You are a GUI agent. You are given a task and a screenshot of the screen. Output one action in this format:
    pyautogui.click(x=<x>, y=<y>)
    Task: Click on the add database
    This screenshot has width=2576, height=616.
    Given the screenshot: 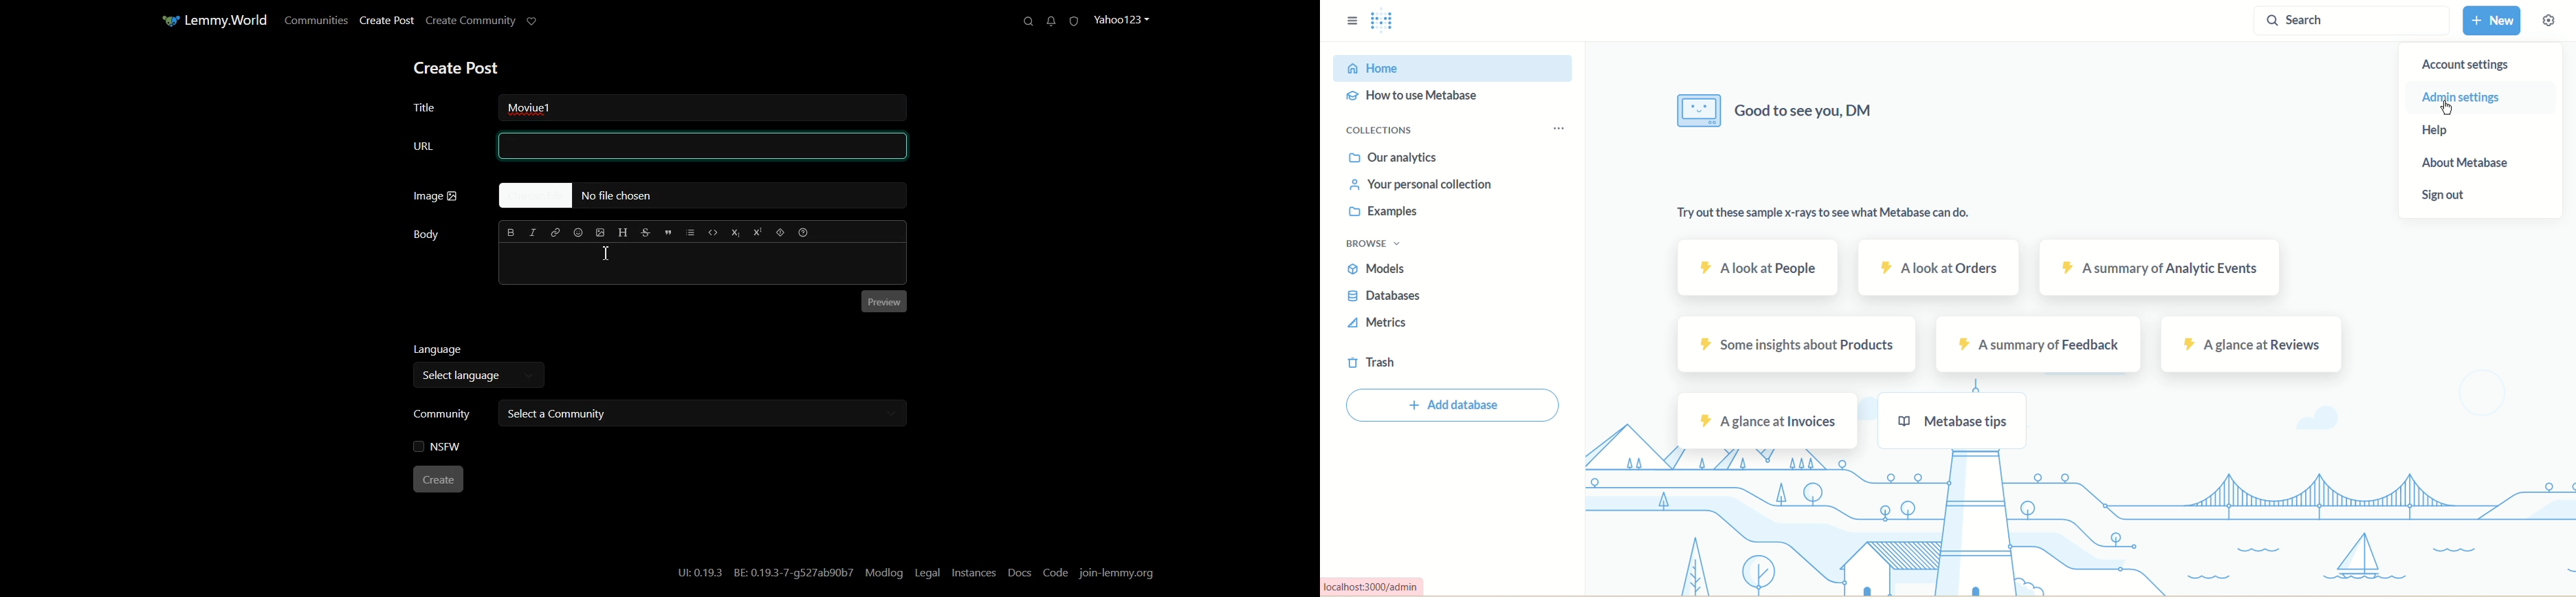 What is the action you would take?
    pyautogui.click(x=1455, y=405)
    